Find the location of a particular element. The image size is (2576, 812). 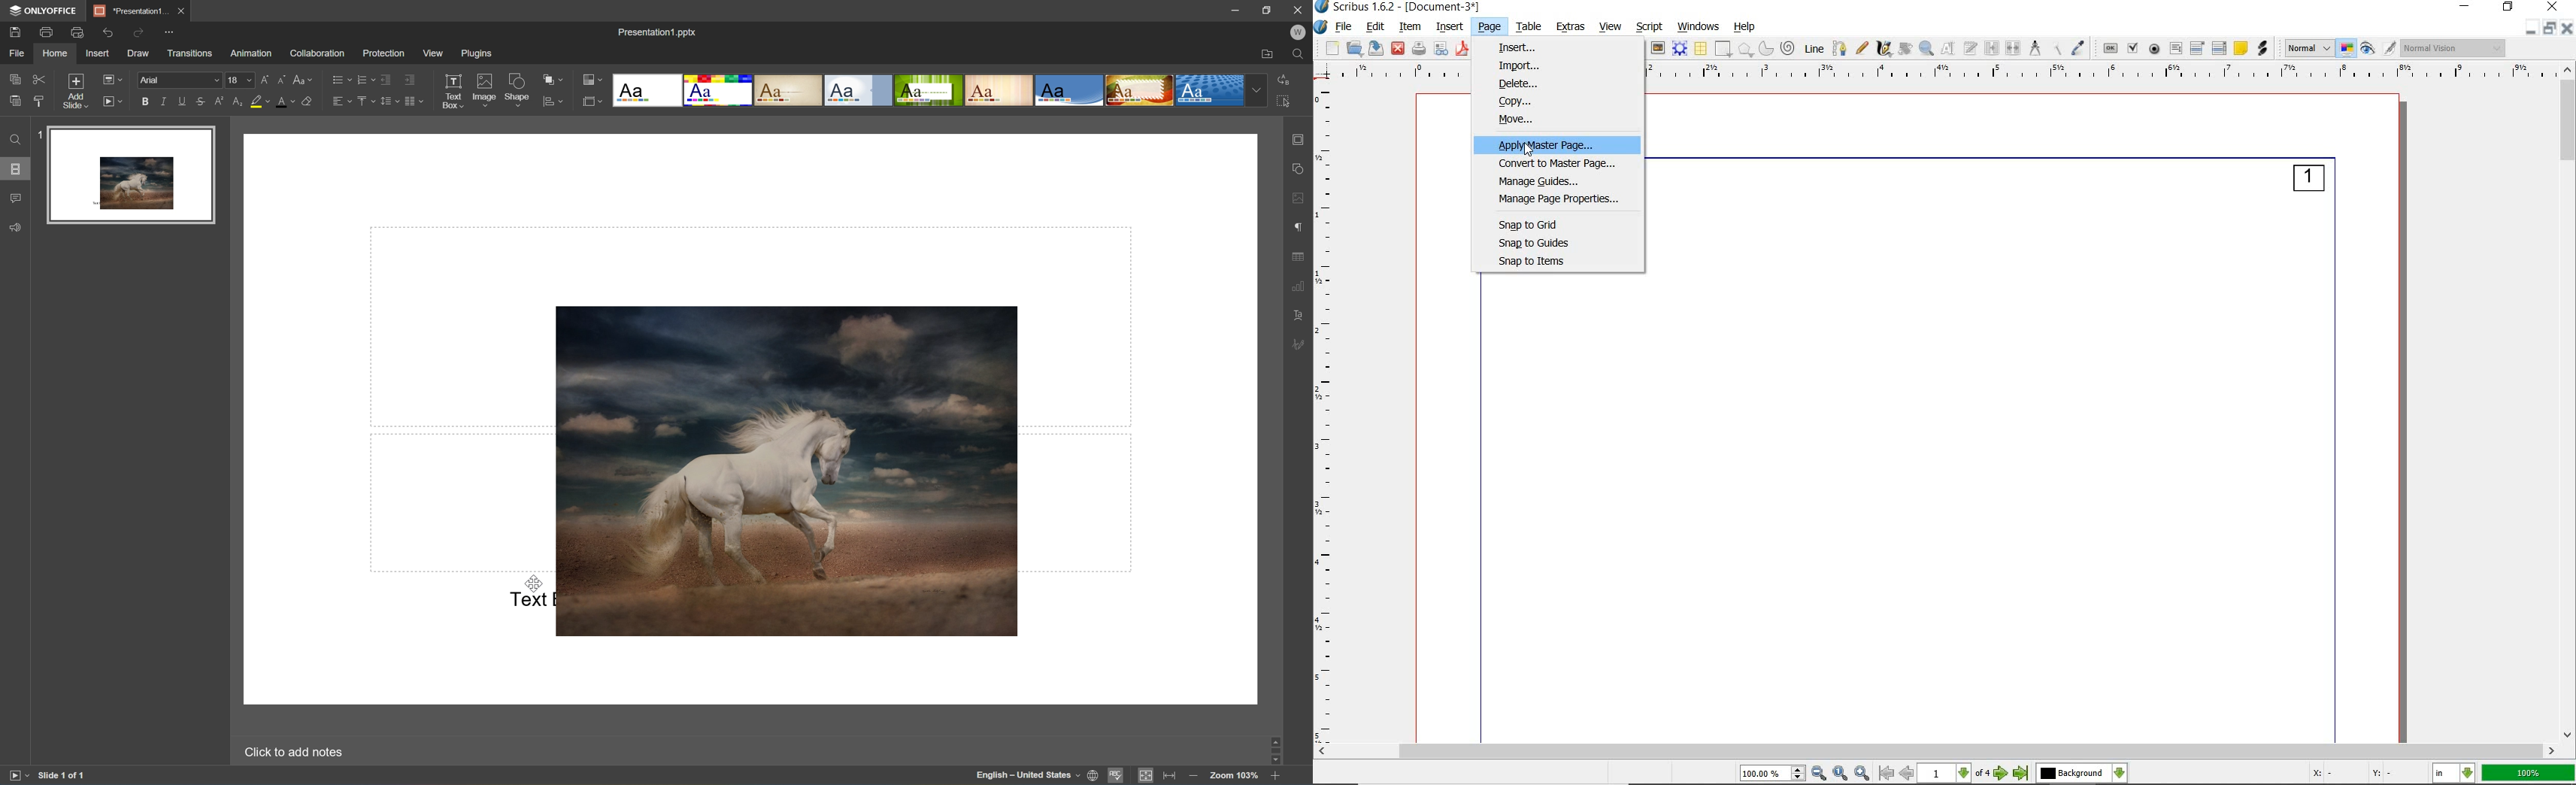

Select all is located at coordinates (1286, 99).